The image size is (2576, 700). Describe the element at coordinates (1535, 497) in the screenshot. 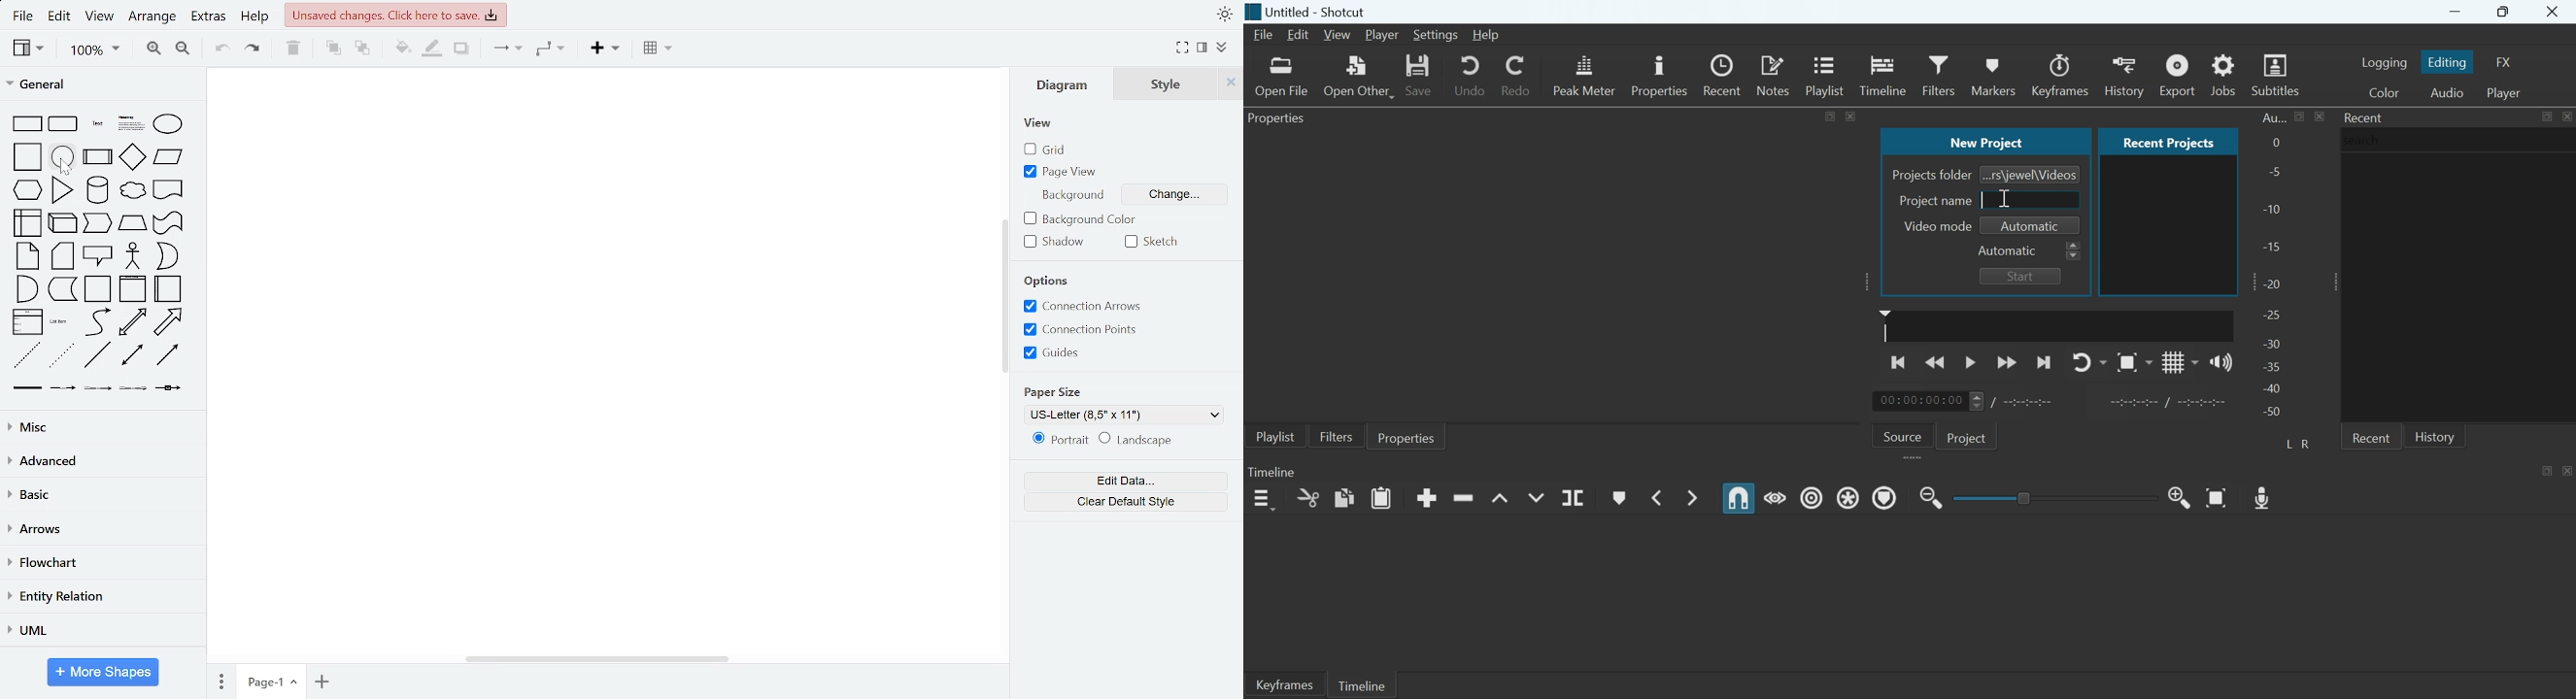

I see `Overwrite` at that location.